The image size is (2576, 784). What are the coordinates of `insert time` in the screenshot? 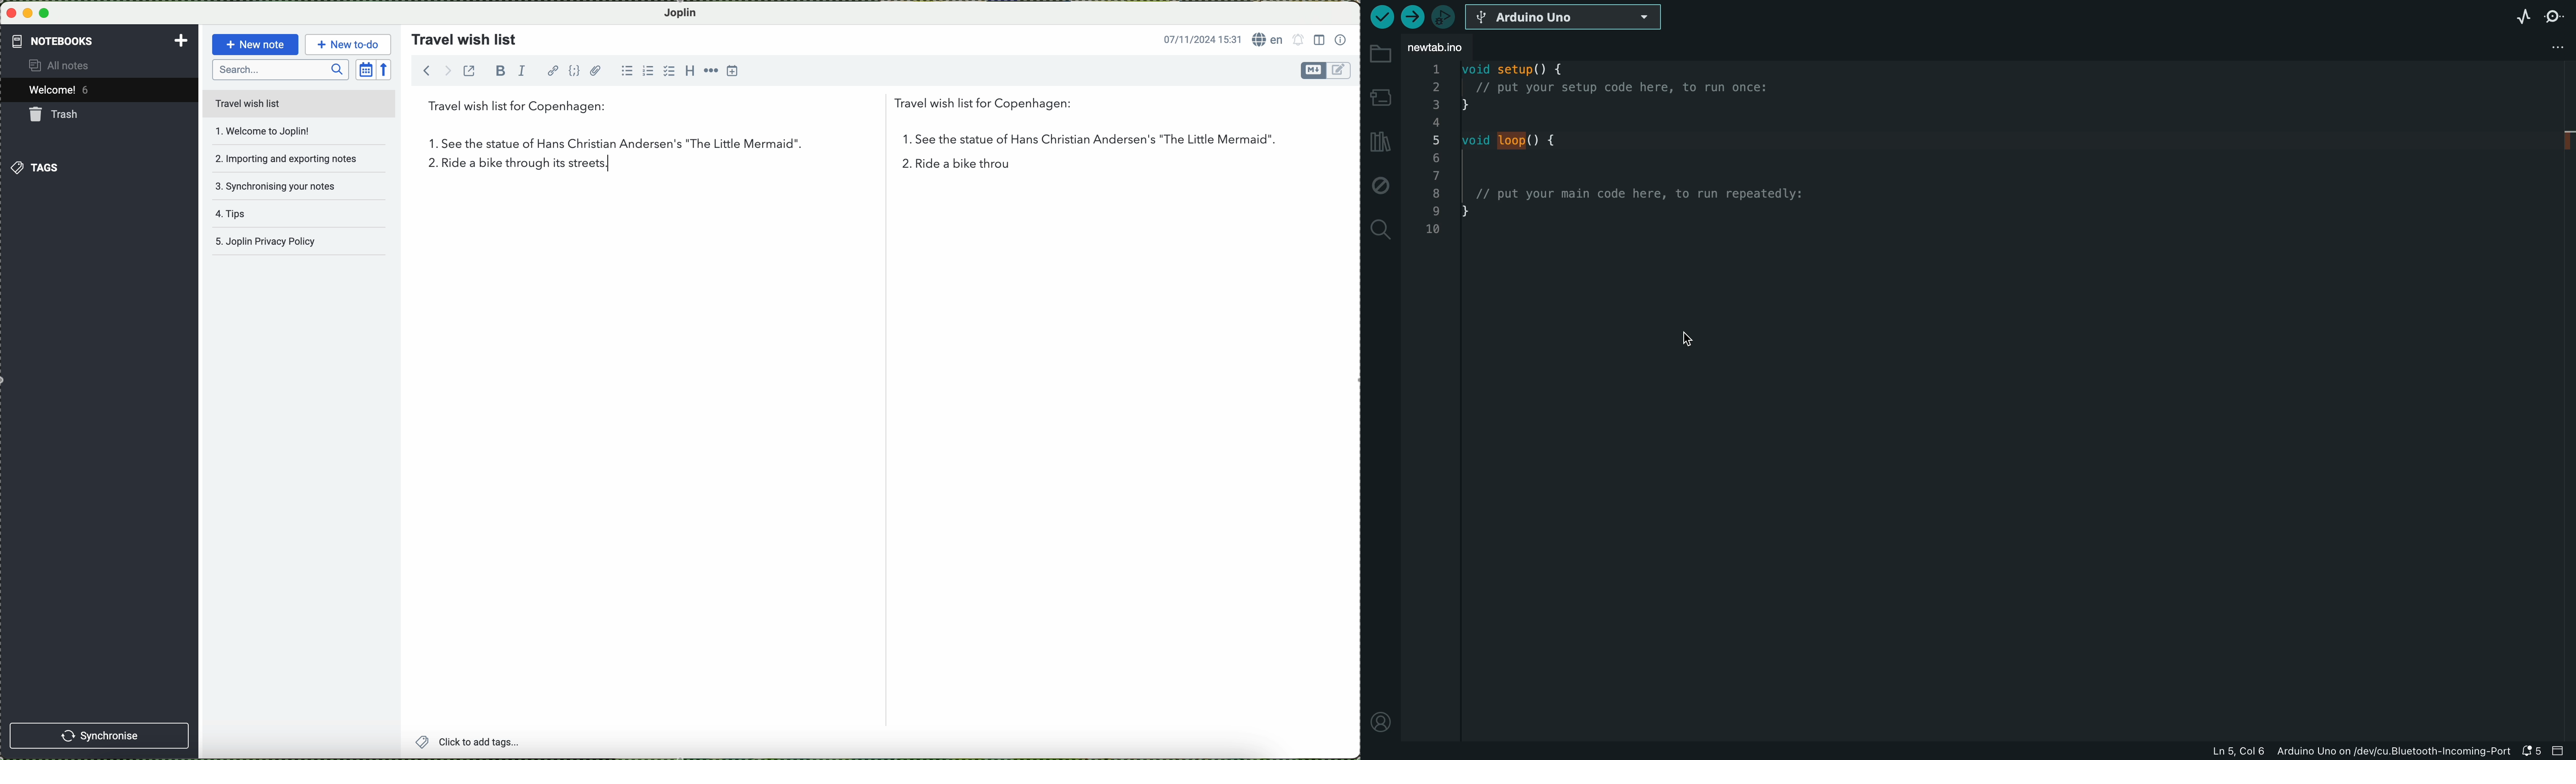 It's located at (734, 72).